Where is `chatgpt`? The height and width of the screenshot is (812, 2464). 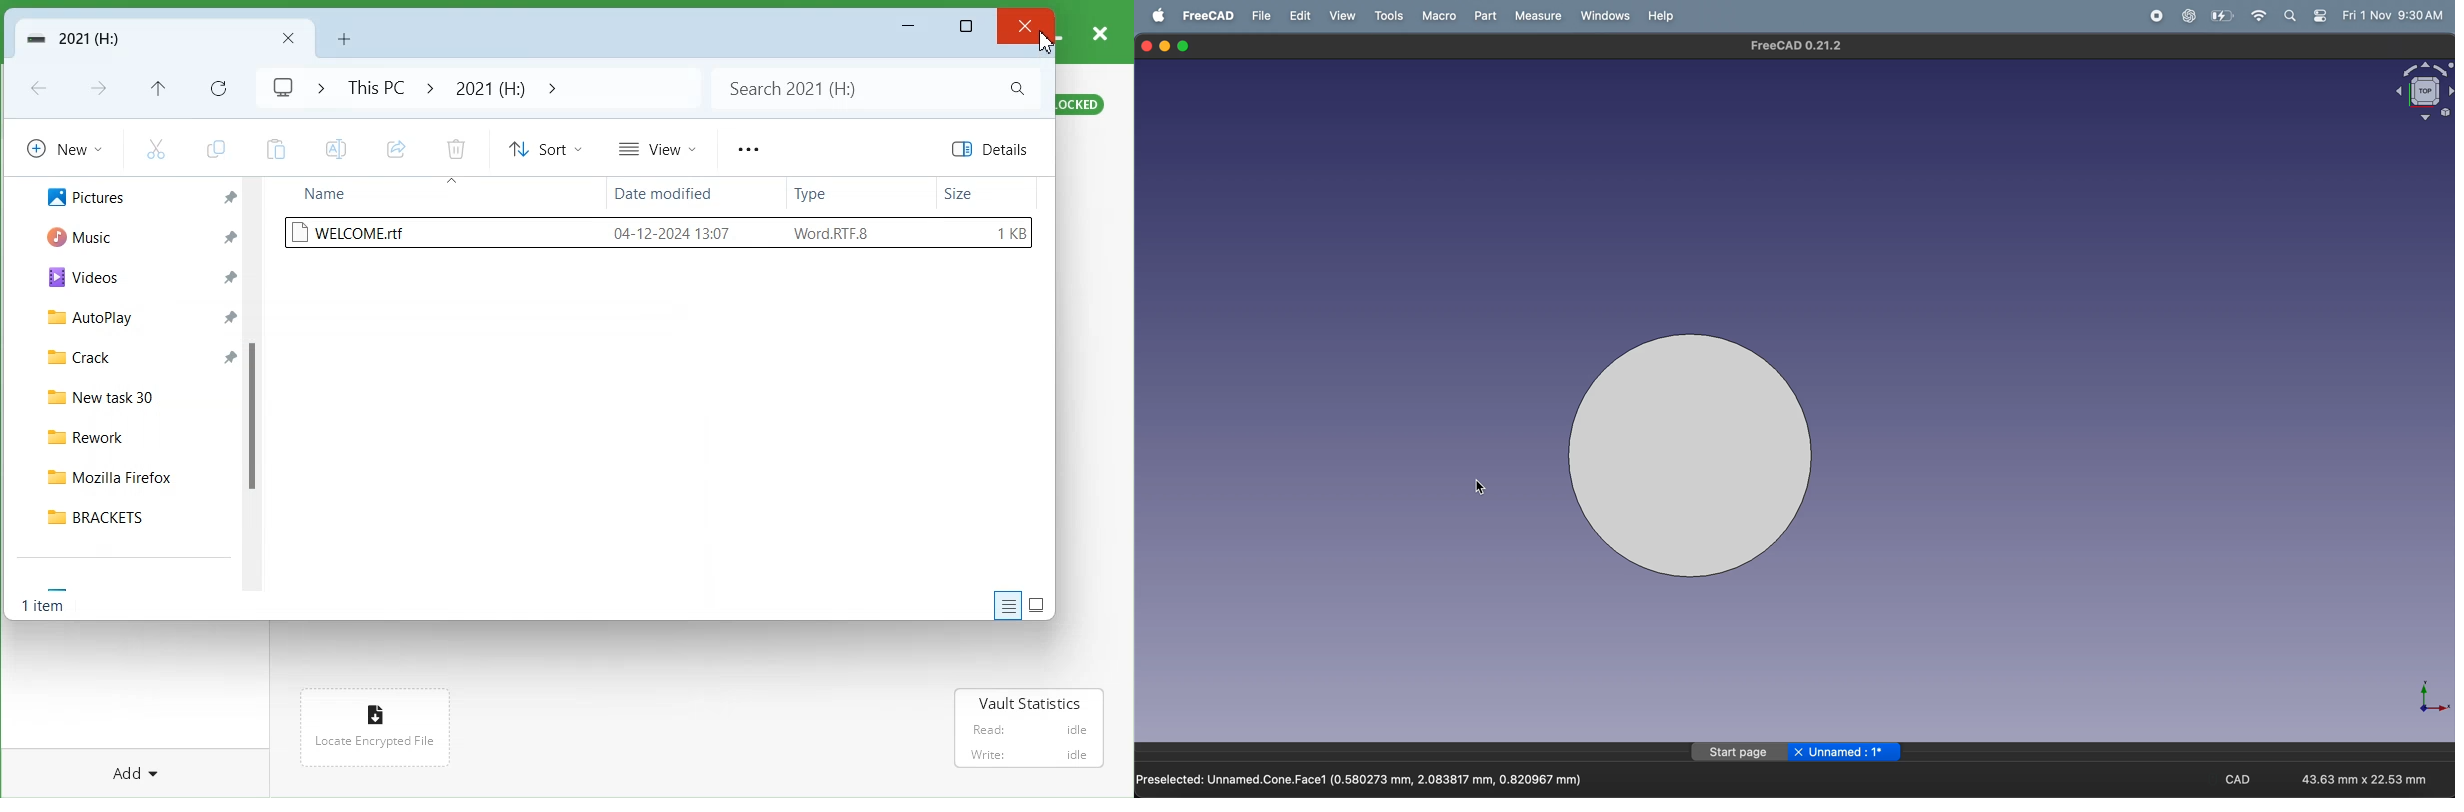 chatgpt is located at coordinates (2187, 15).